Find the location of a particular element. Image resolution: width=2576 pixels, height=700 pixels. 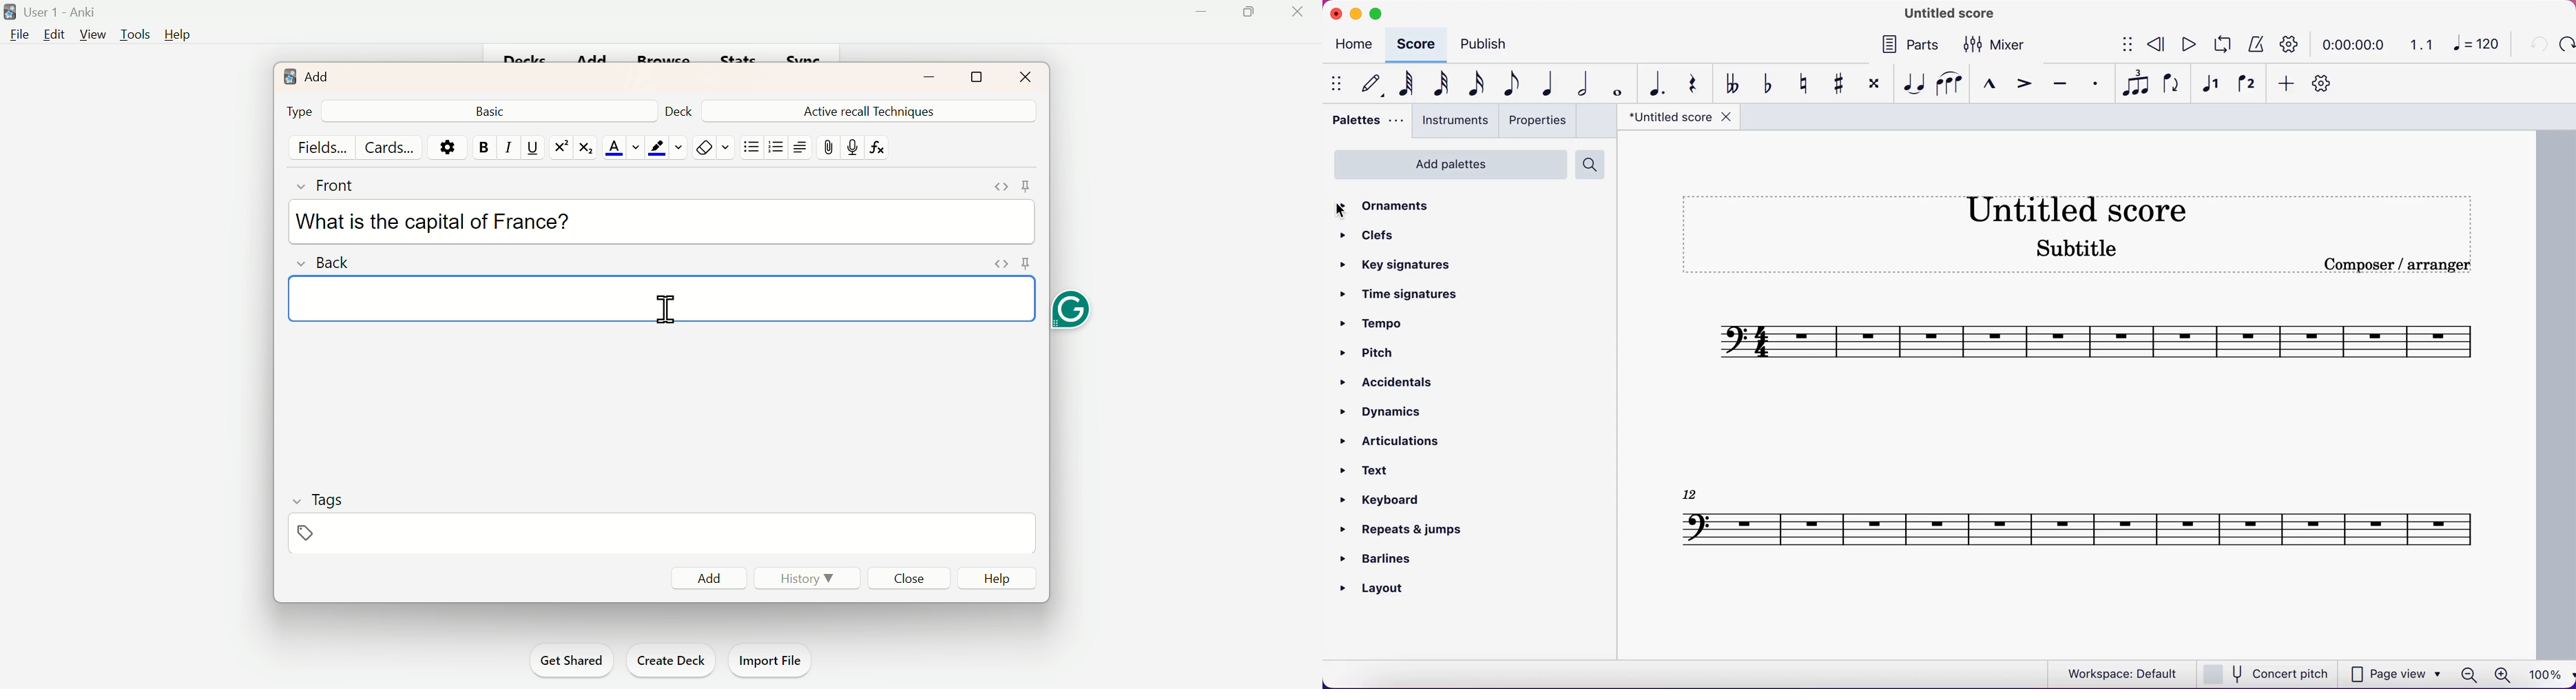

whole note is located at coordinates (1615, 84).